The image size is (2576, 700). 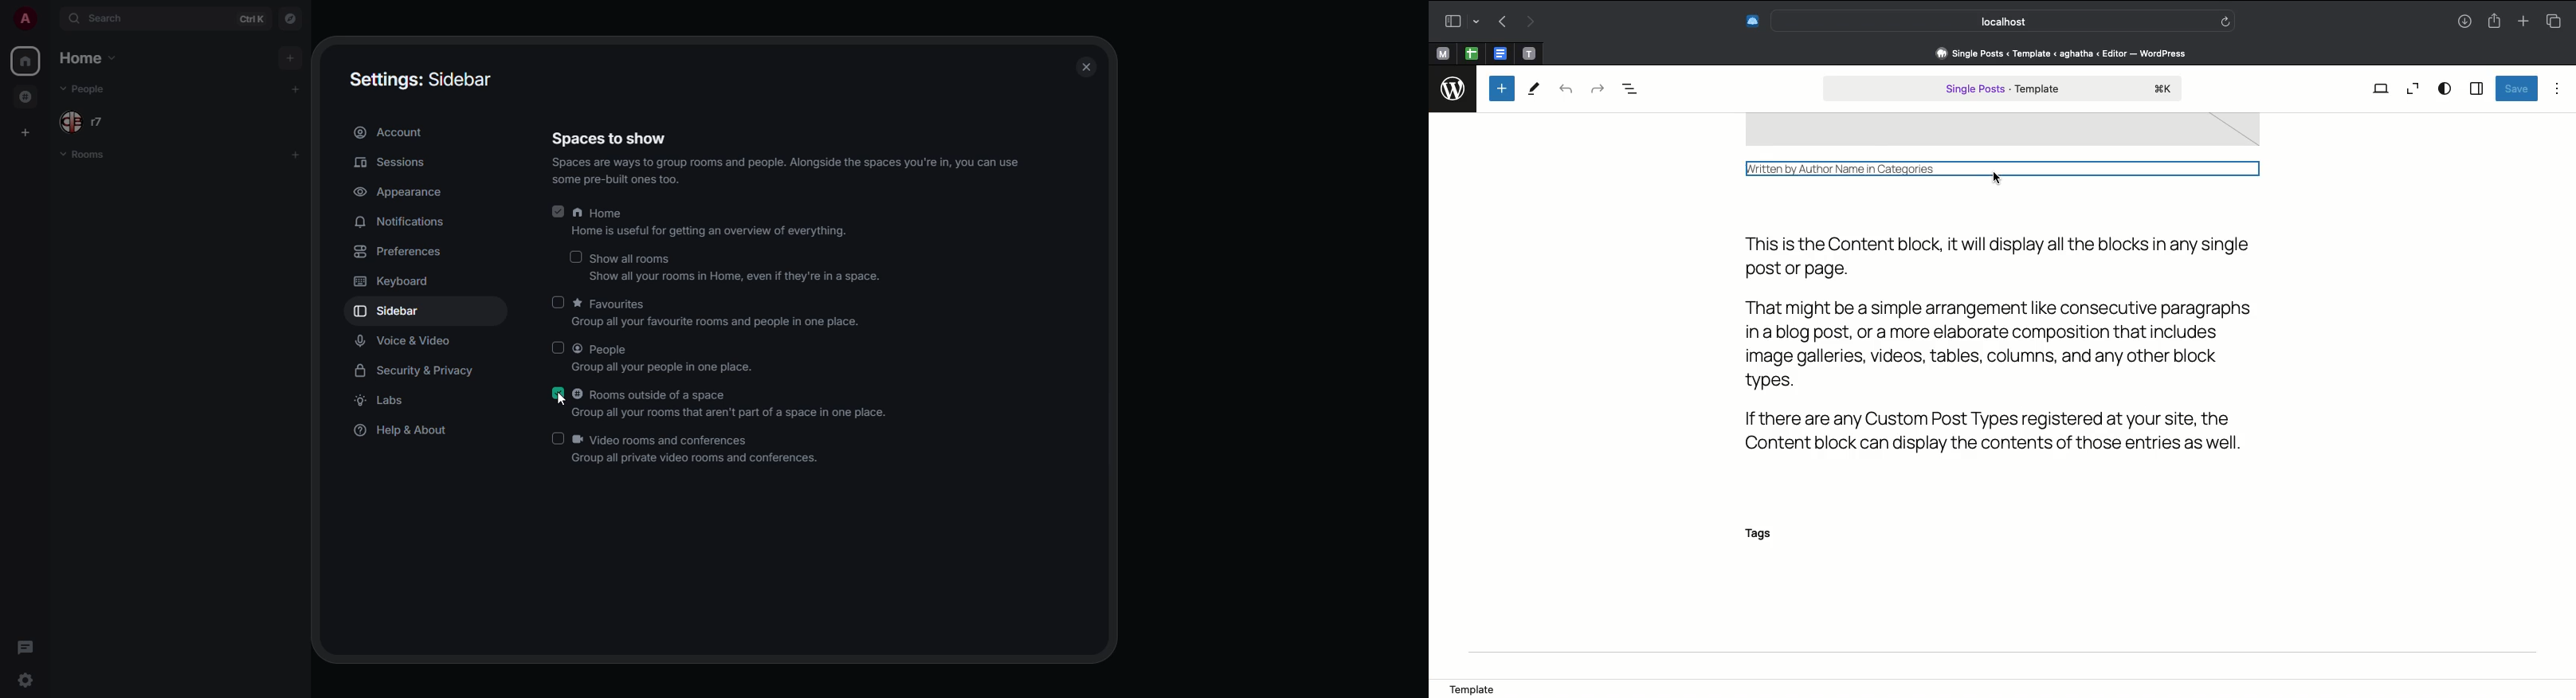 What do you see at coordinates (1086, 67) in the screenshot?
I see `close` at bounding box center [1086, 67].